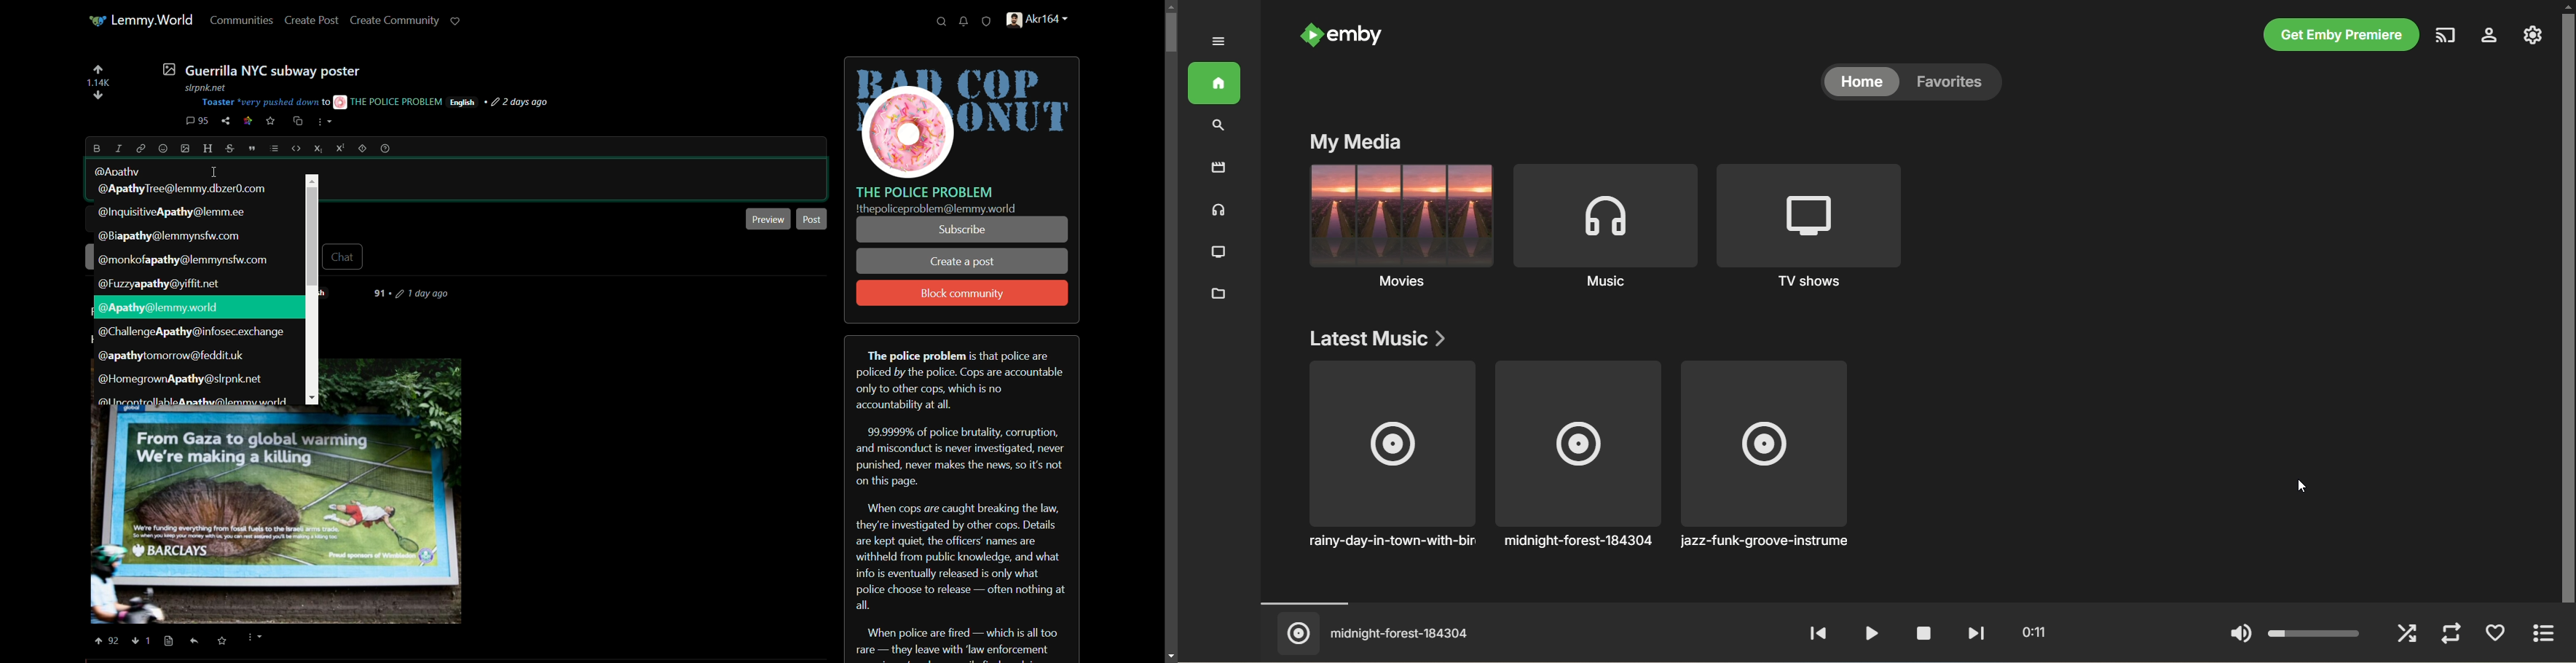 Image resolution: width=2576 pixels, height=672 pixels. What do you see at coordinates (362, 148) in the screenshot?
I see `spoiler` at bounding box center [362, 148].